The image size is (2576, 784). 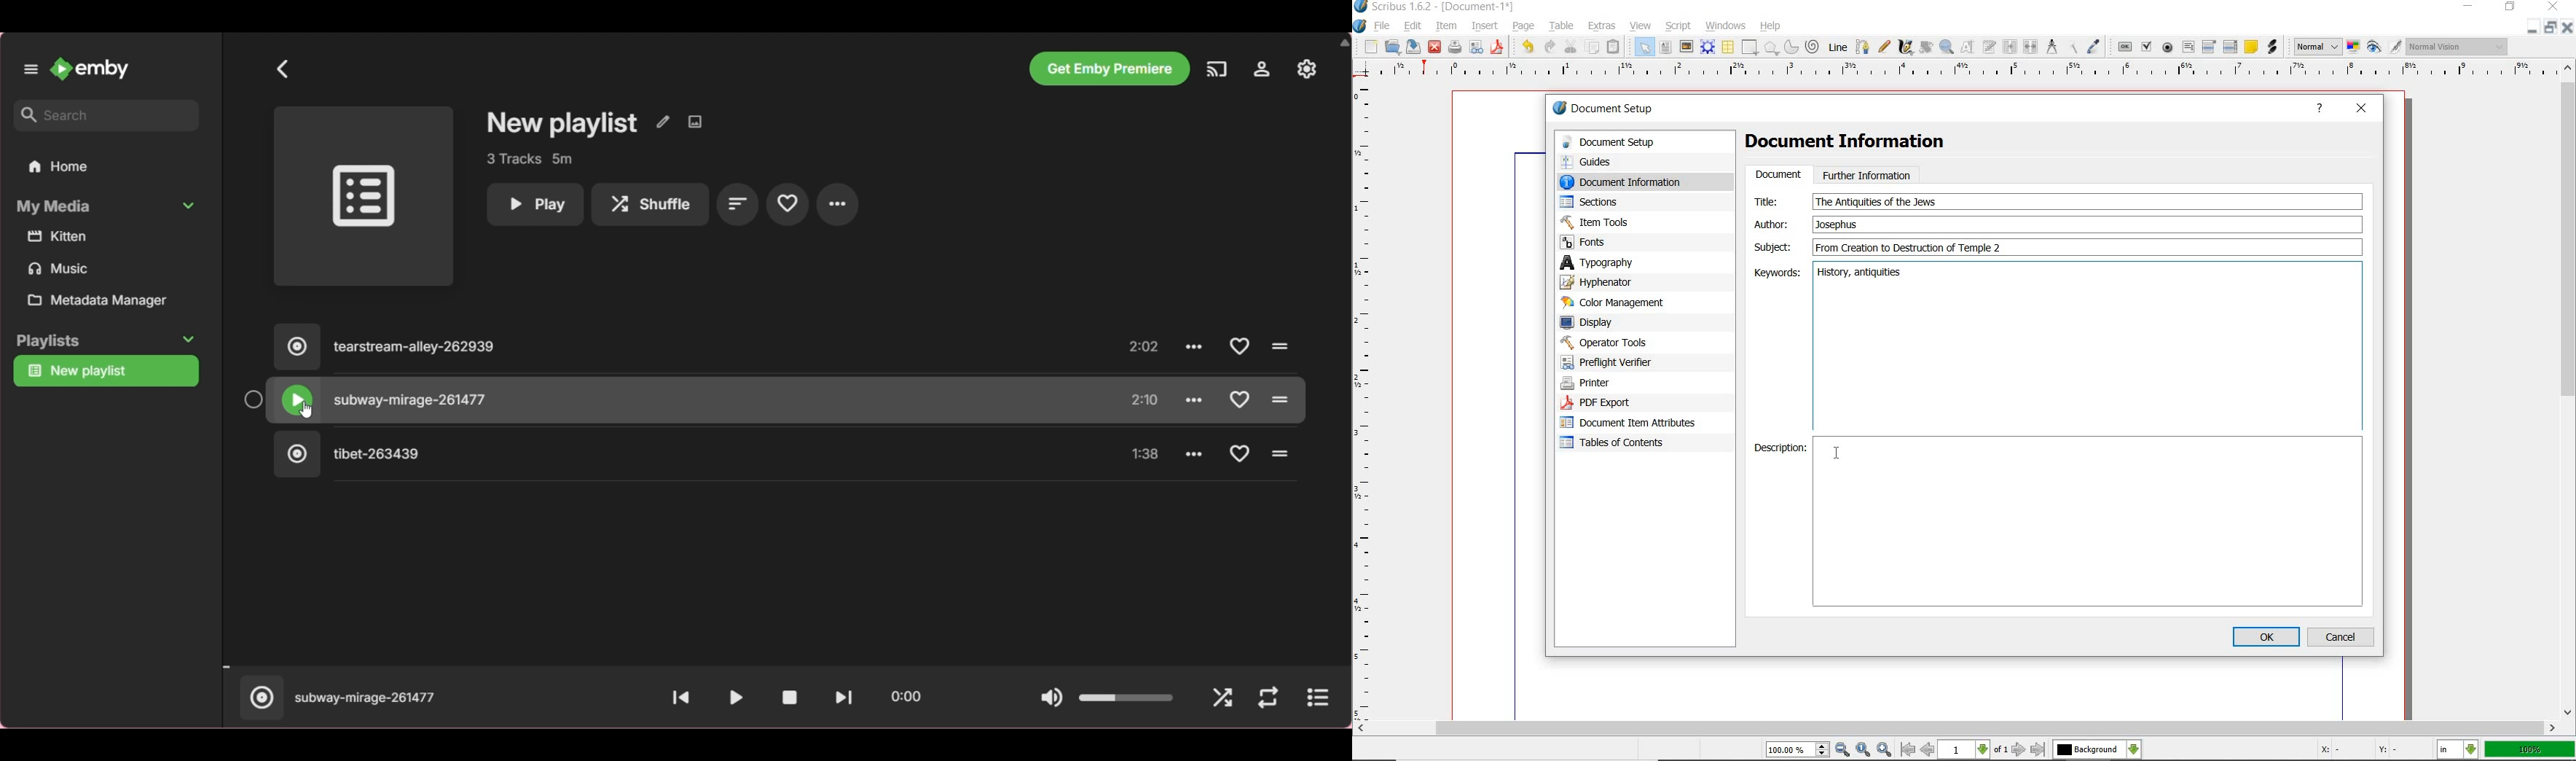 What do you see at coordinates (1604, 108) in the screenshot?
I see `document setup` at bounding box center [1604, 108].